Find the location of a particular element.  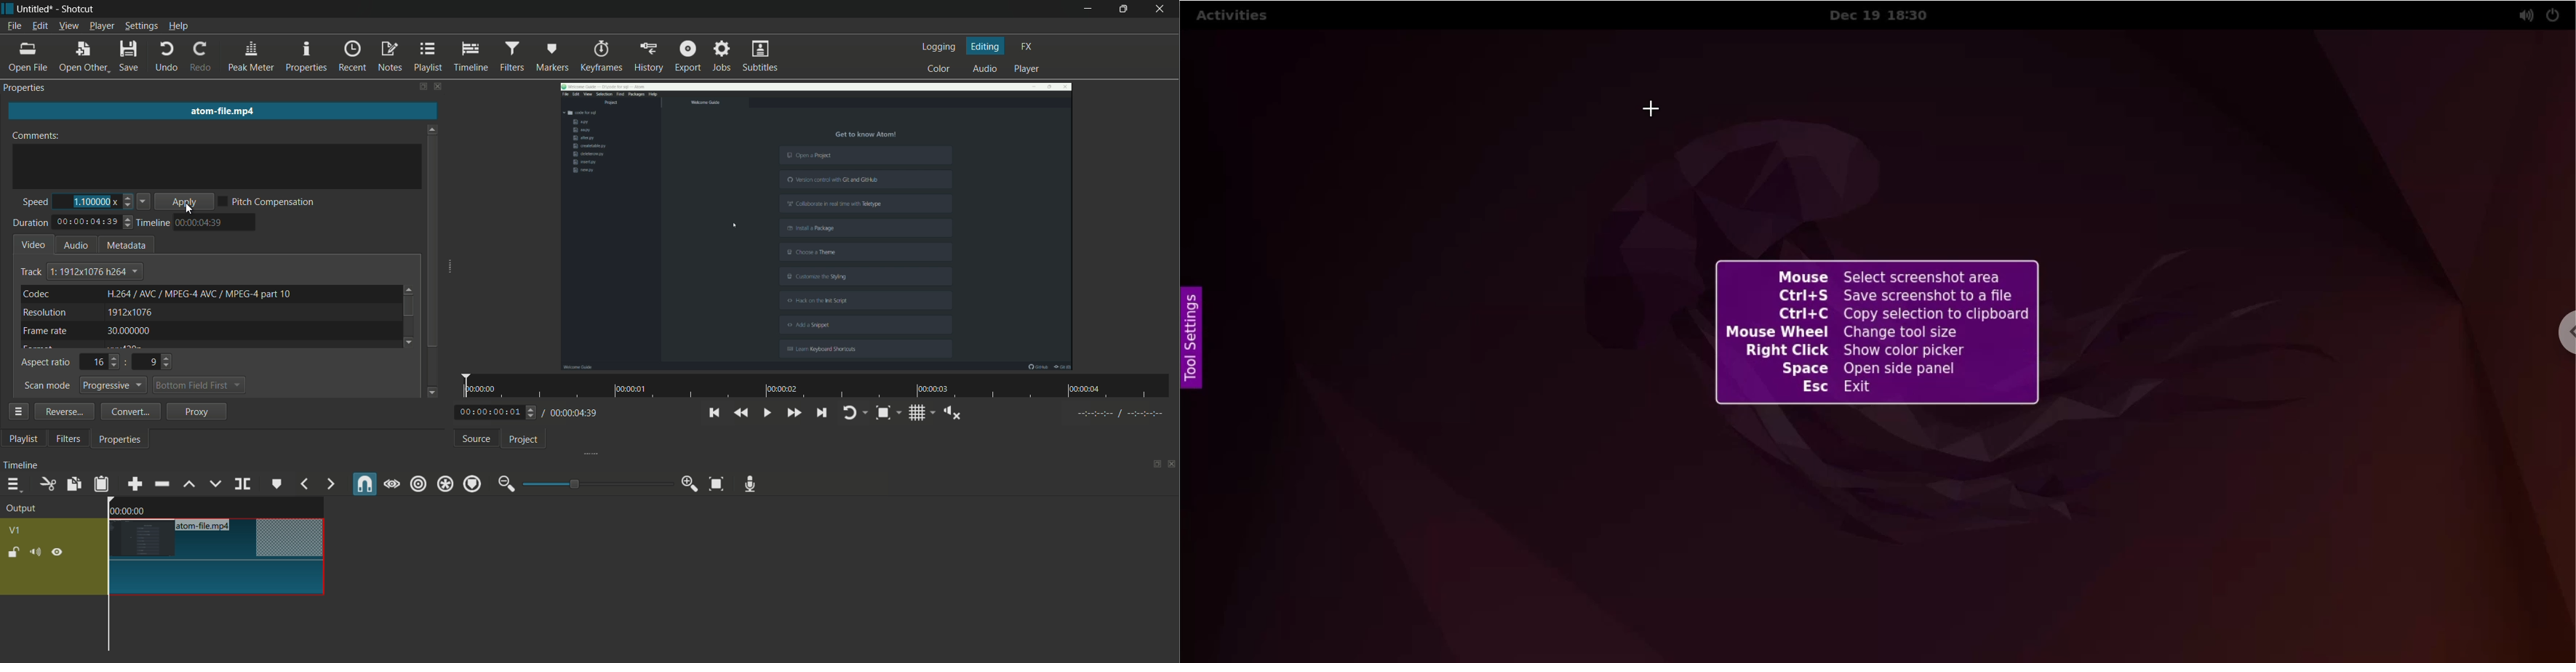

comments is located at coordinates (40, 135).